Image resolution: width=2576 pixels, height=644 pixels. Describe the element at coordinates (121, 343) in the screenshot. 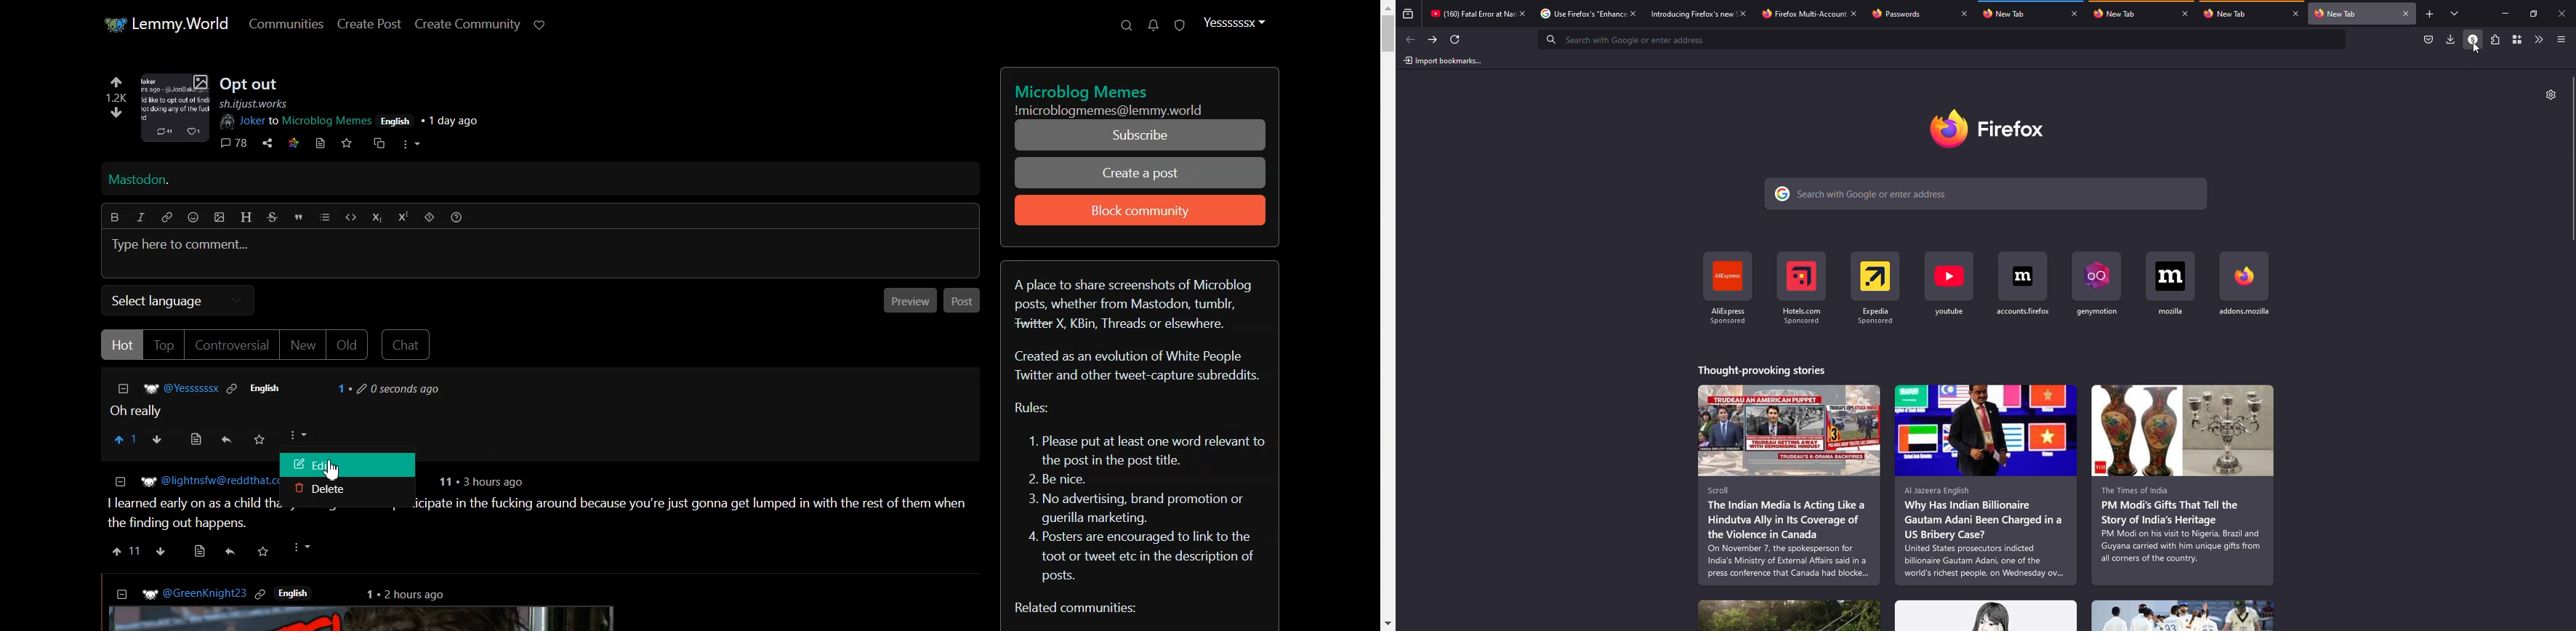

I see `Hot` at that location.